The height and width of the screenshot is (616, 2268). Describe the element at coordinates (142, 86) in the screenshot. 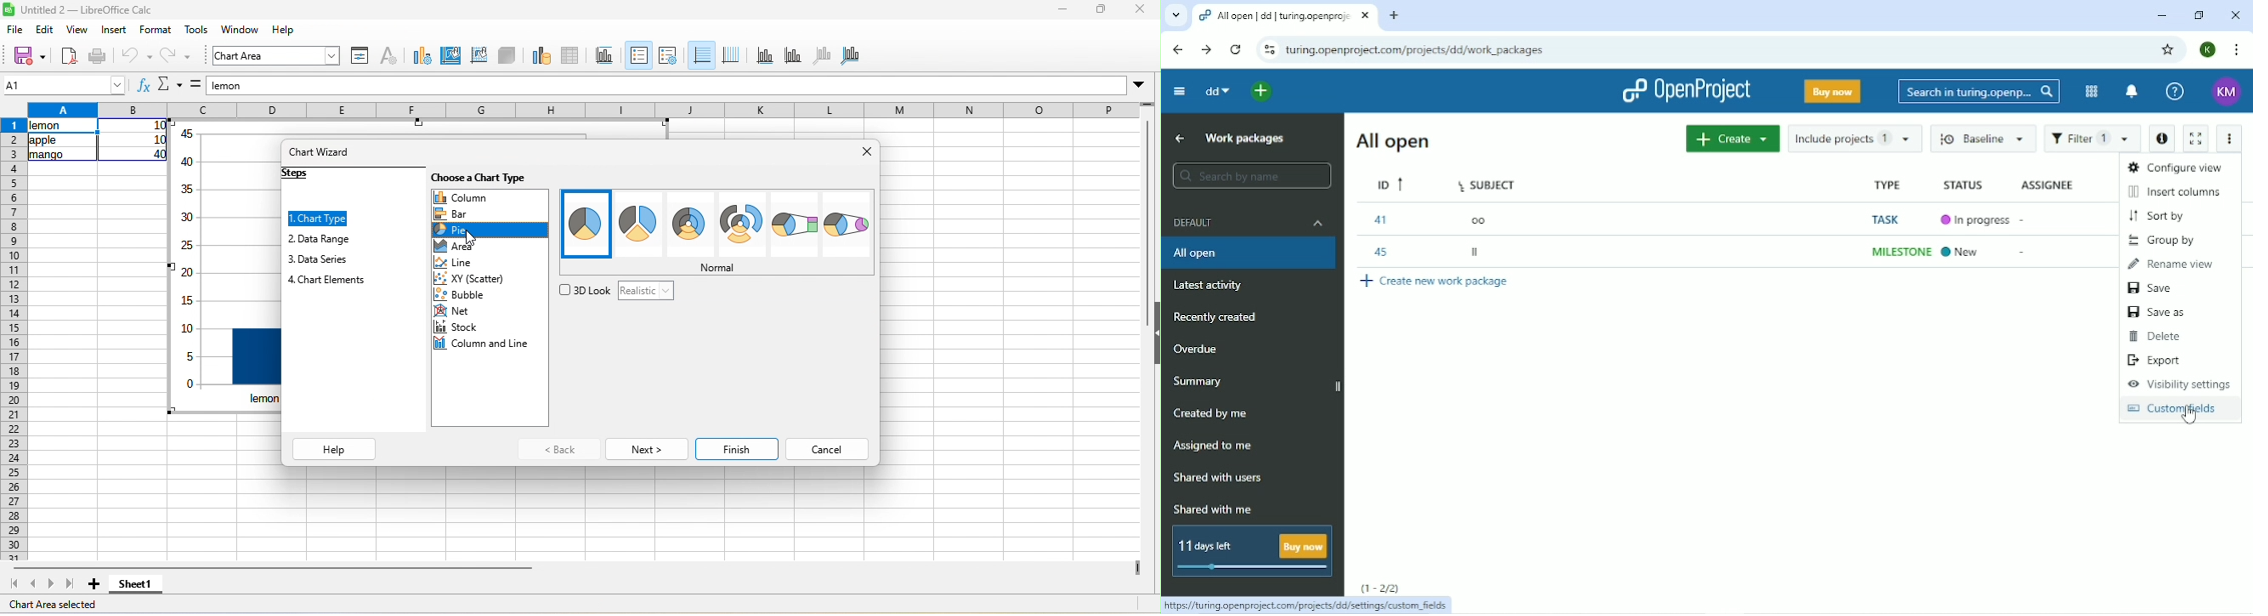

I see `function wizard` at that location.